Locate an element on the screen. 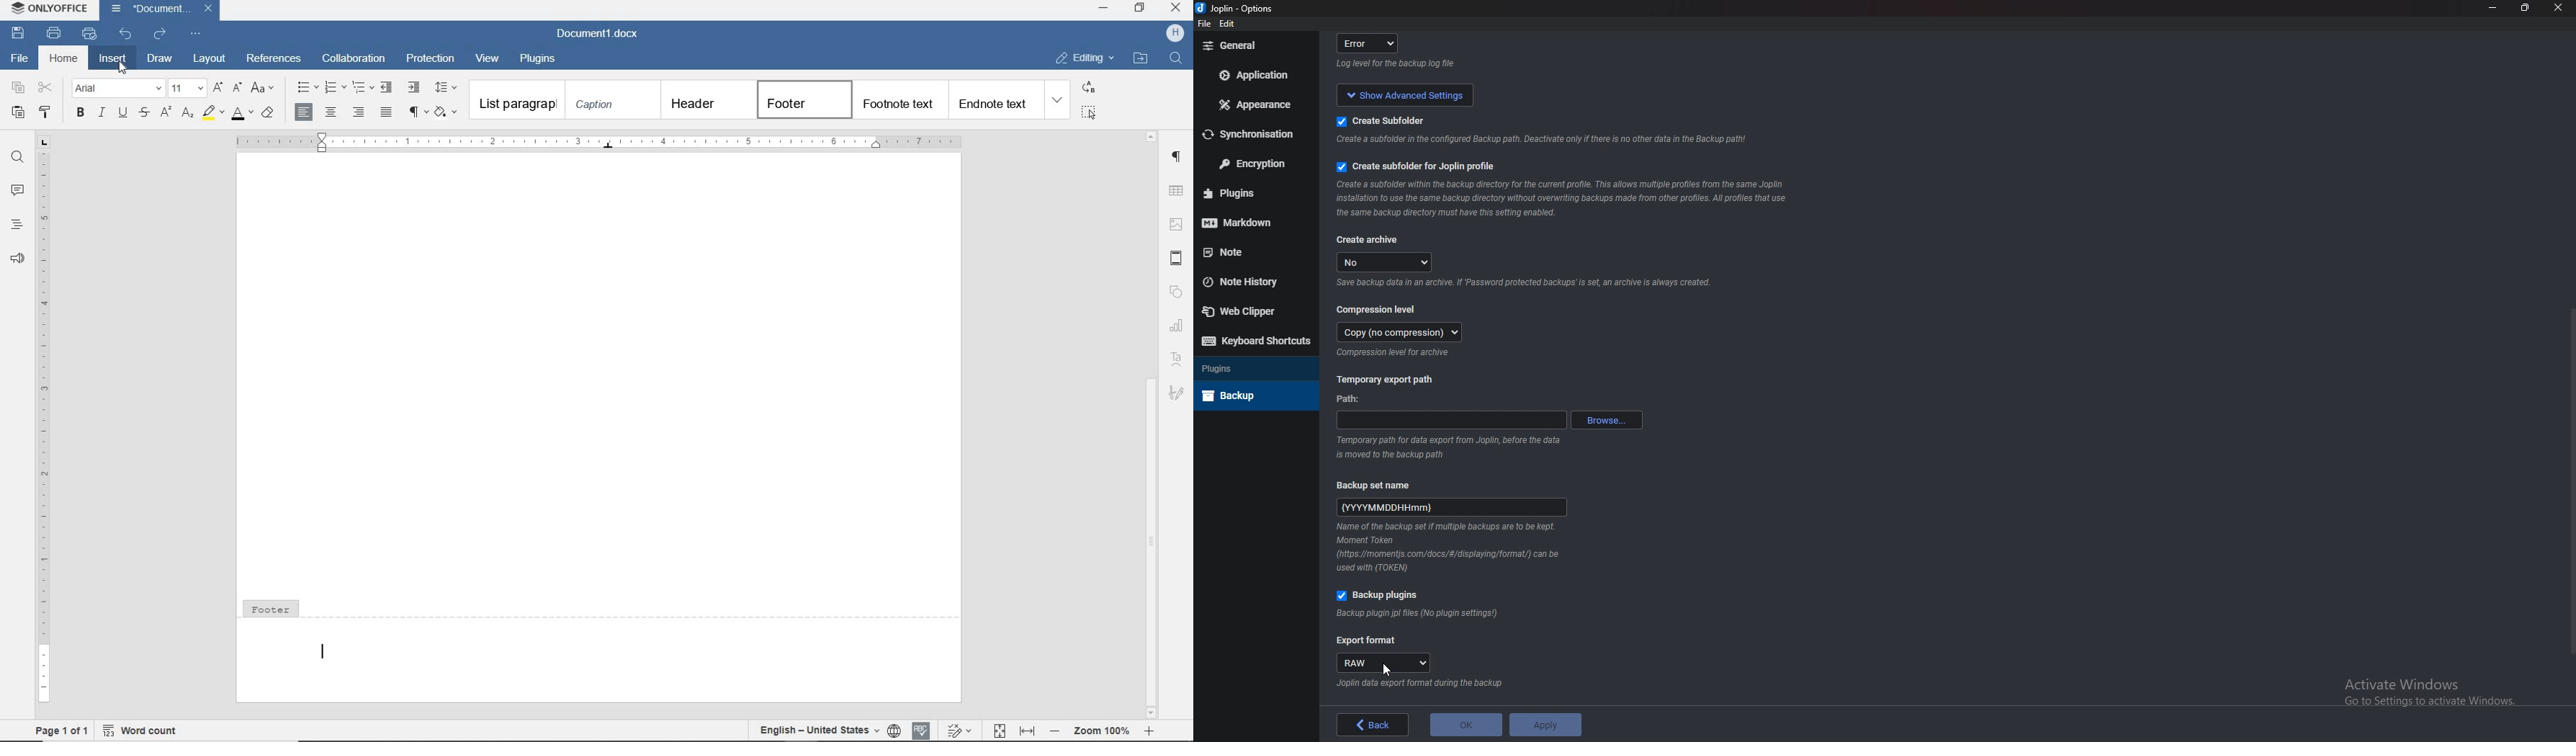 The width and height of the screenshot is (2576, 756). info is located at coordinates (1453, 445).